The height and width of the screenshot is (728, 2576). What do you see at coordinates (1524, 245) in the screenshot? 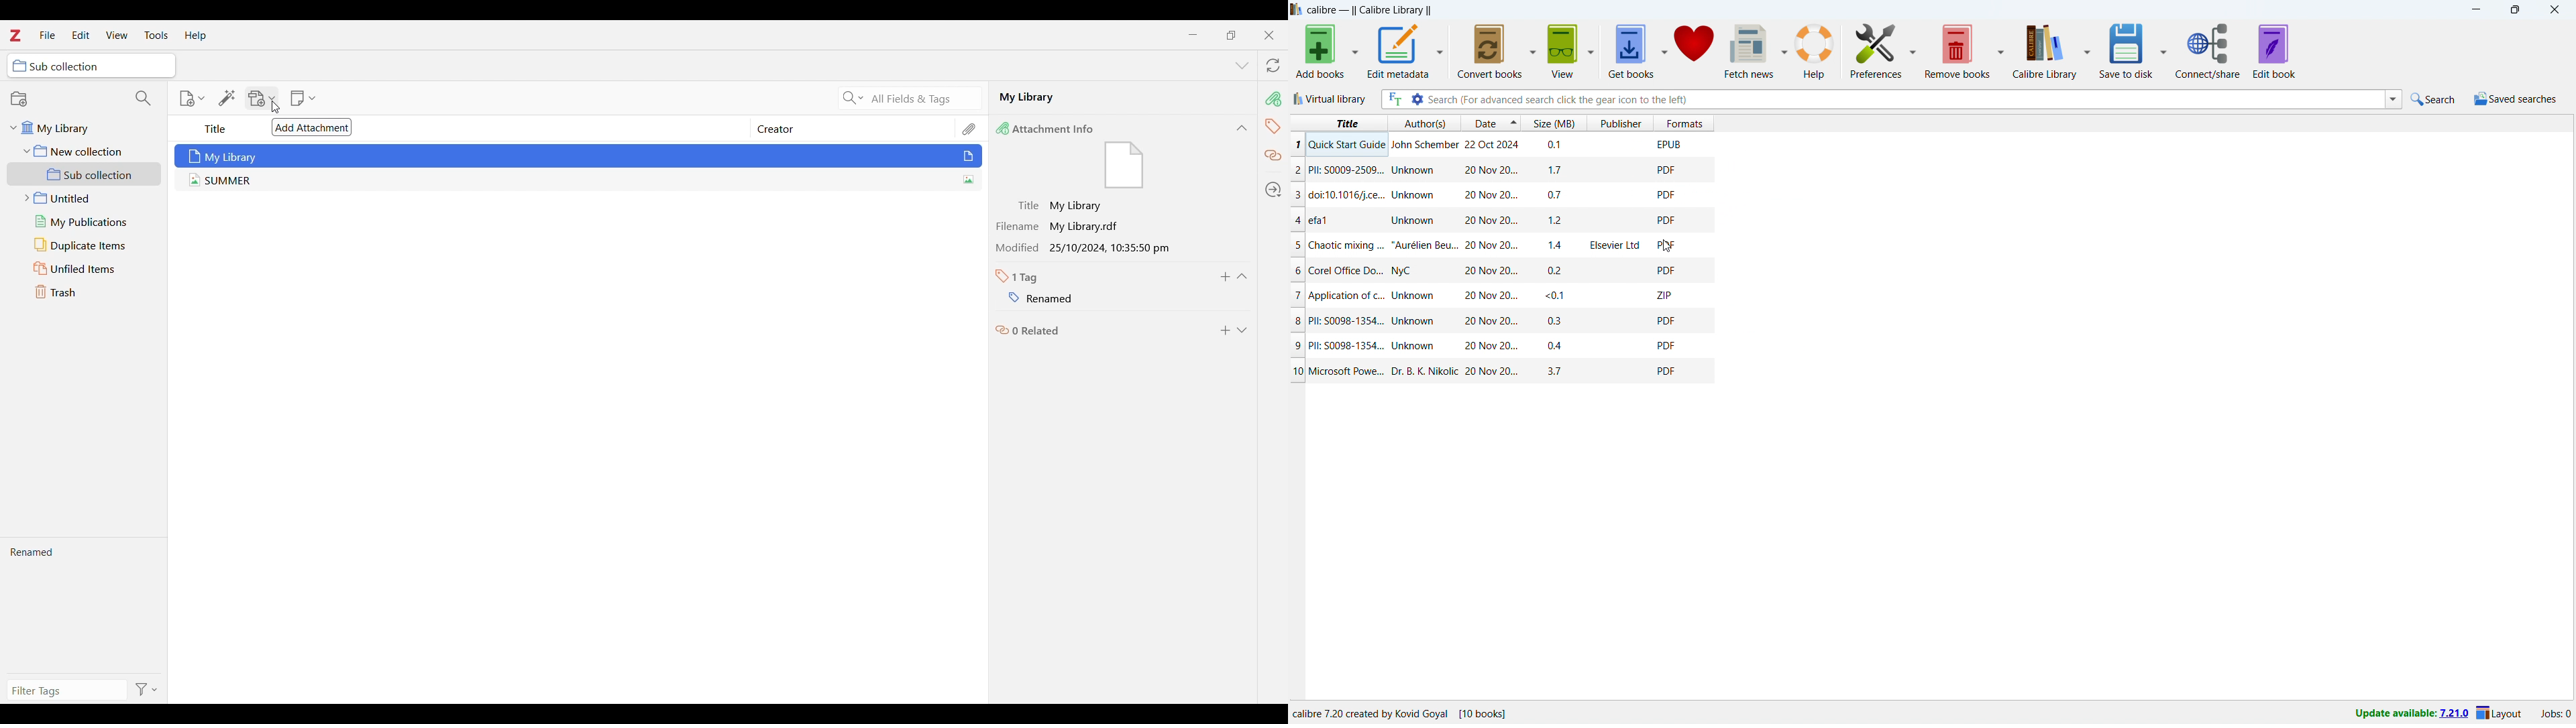
I see `‘Chaotic mixing ... “Aurelien Beu... 20 Nov 20... 14 Chaoti... Elsevier ltd ~~ PDF` at bounding box center [1524, 245].